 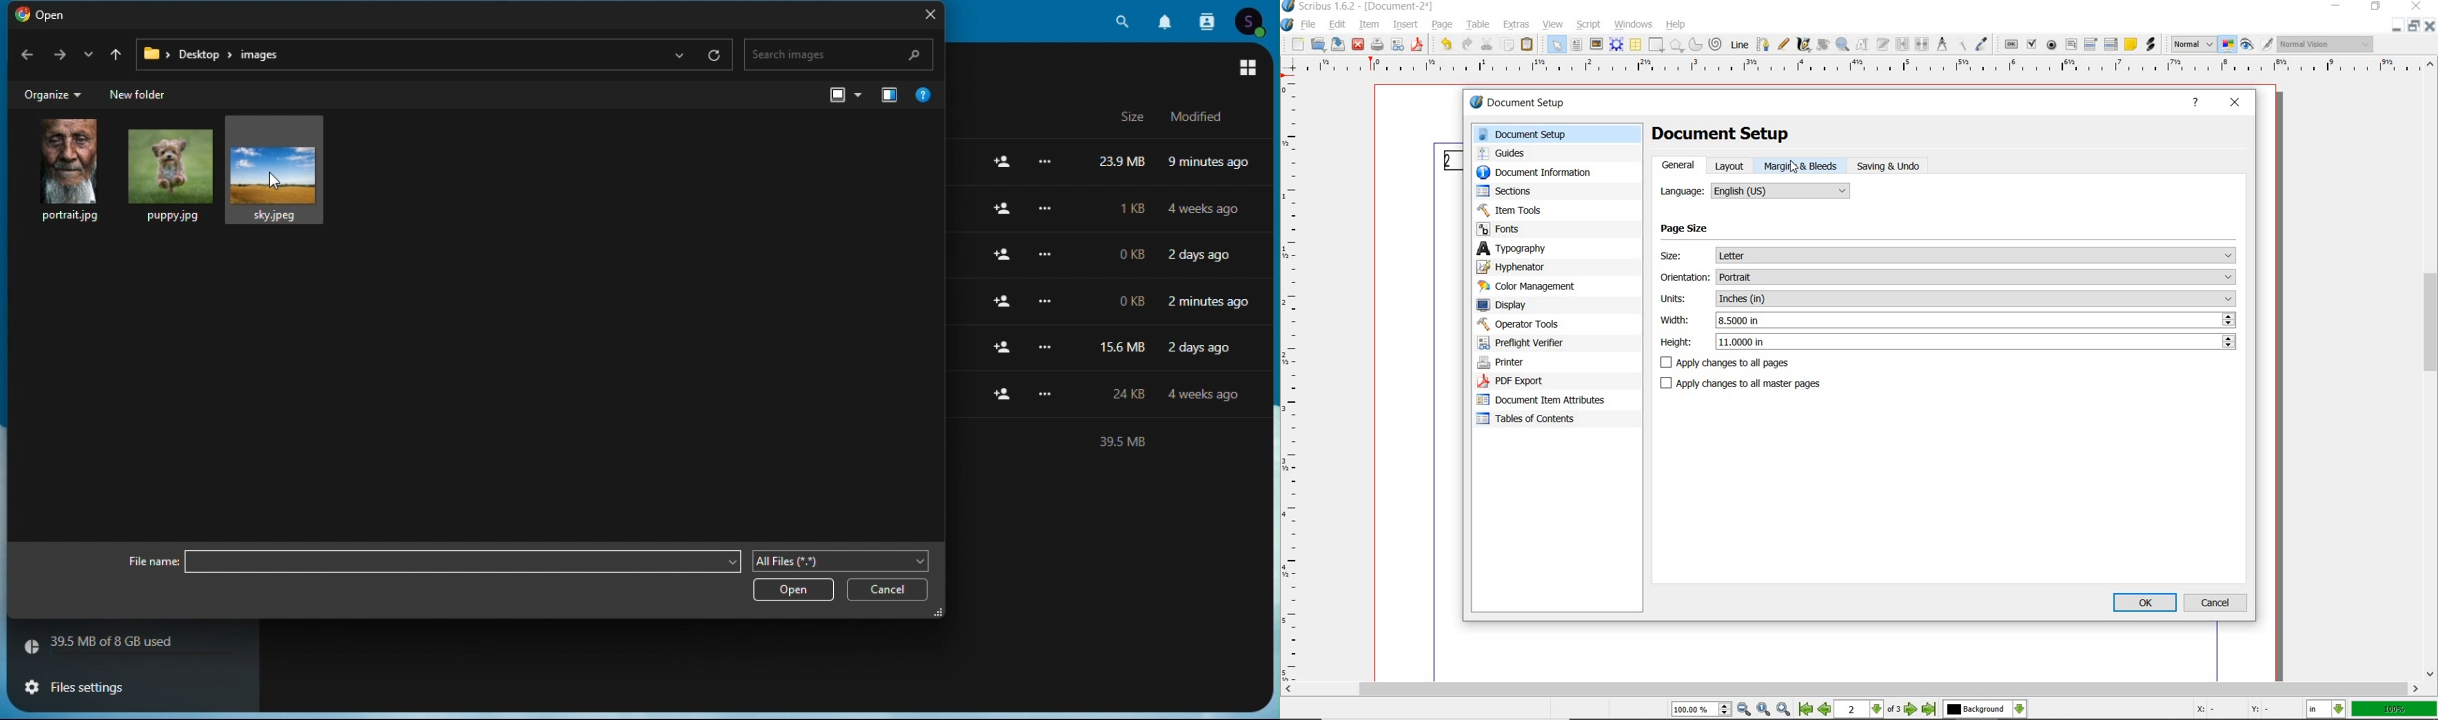 I want to click on orientation: portrait, so click(x=1947, y=277).